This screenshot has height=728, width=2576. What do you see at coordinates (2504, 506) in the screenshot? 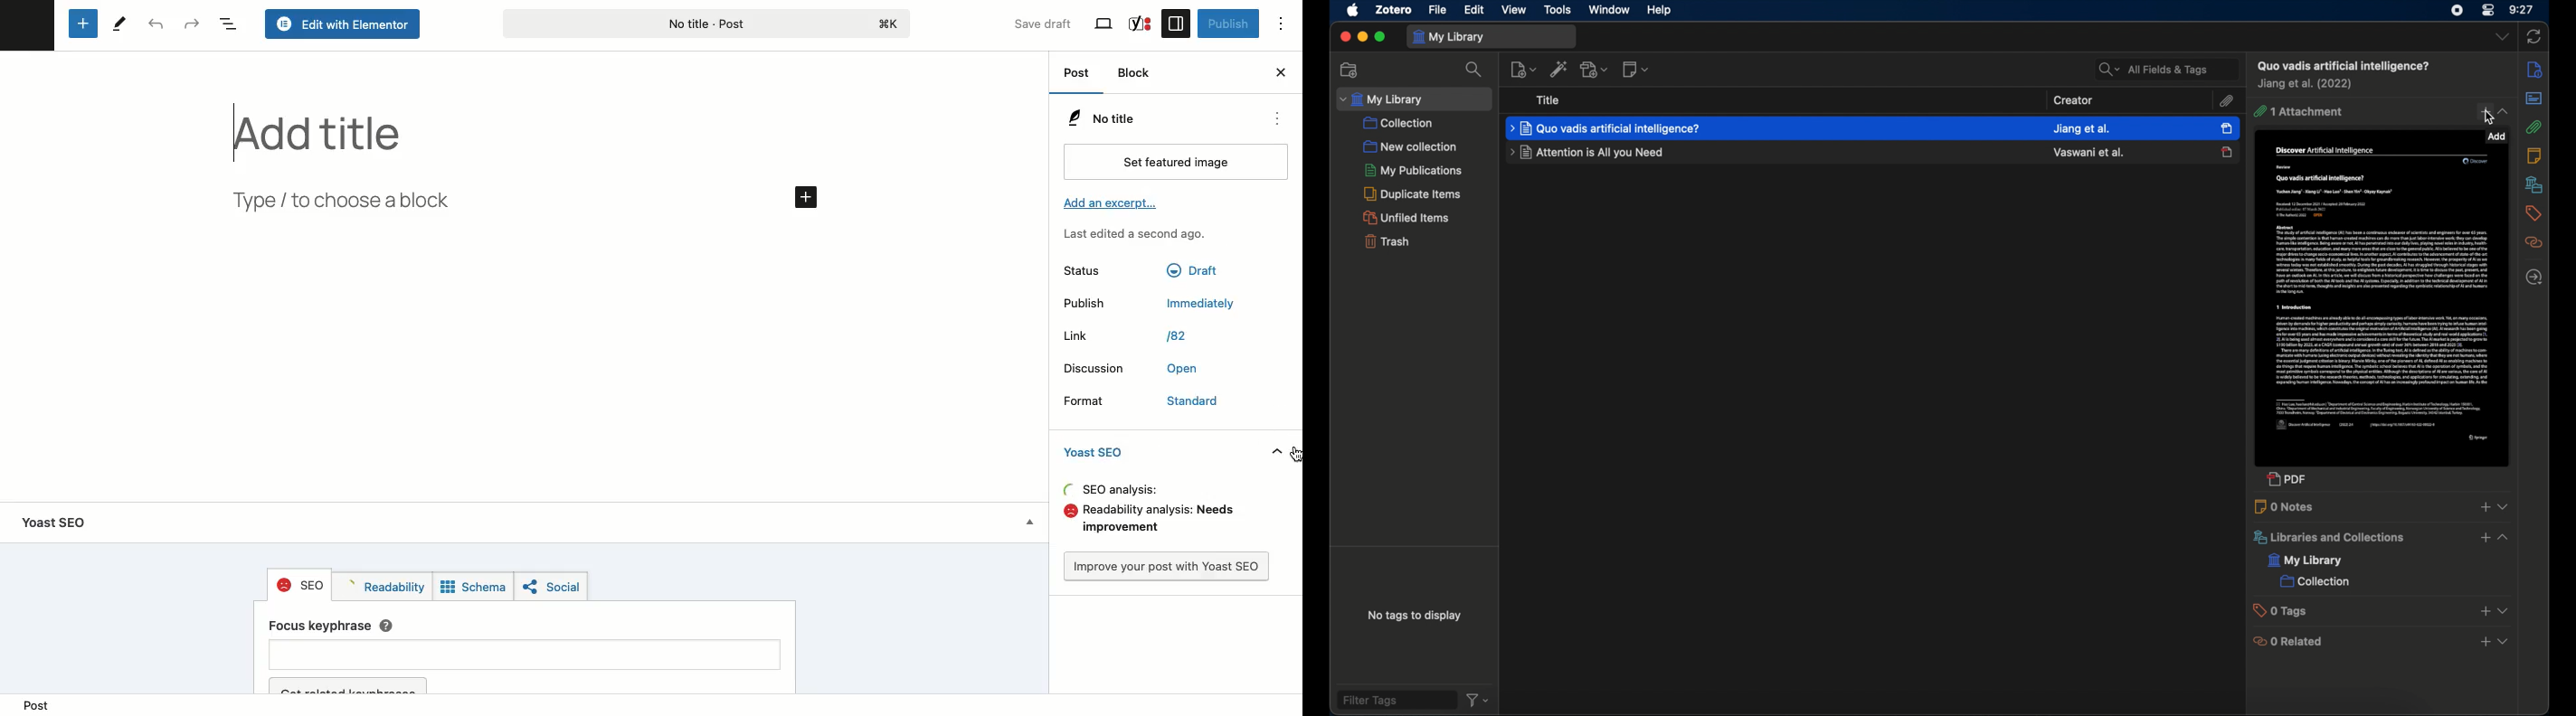
I see `dropdown menu` at bounding box center [2504, 506].